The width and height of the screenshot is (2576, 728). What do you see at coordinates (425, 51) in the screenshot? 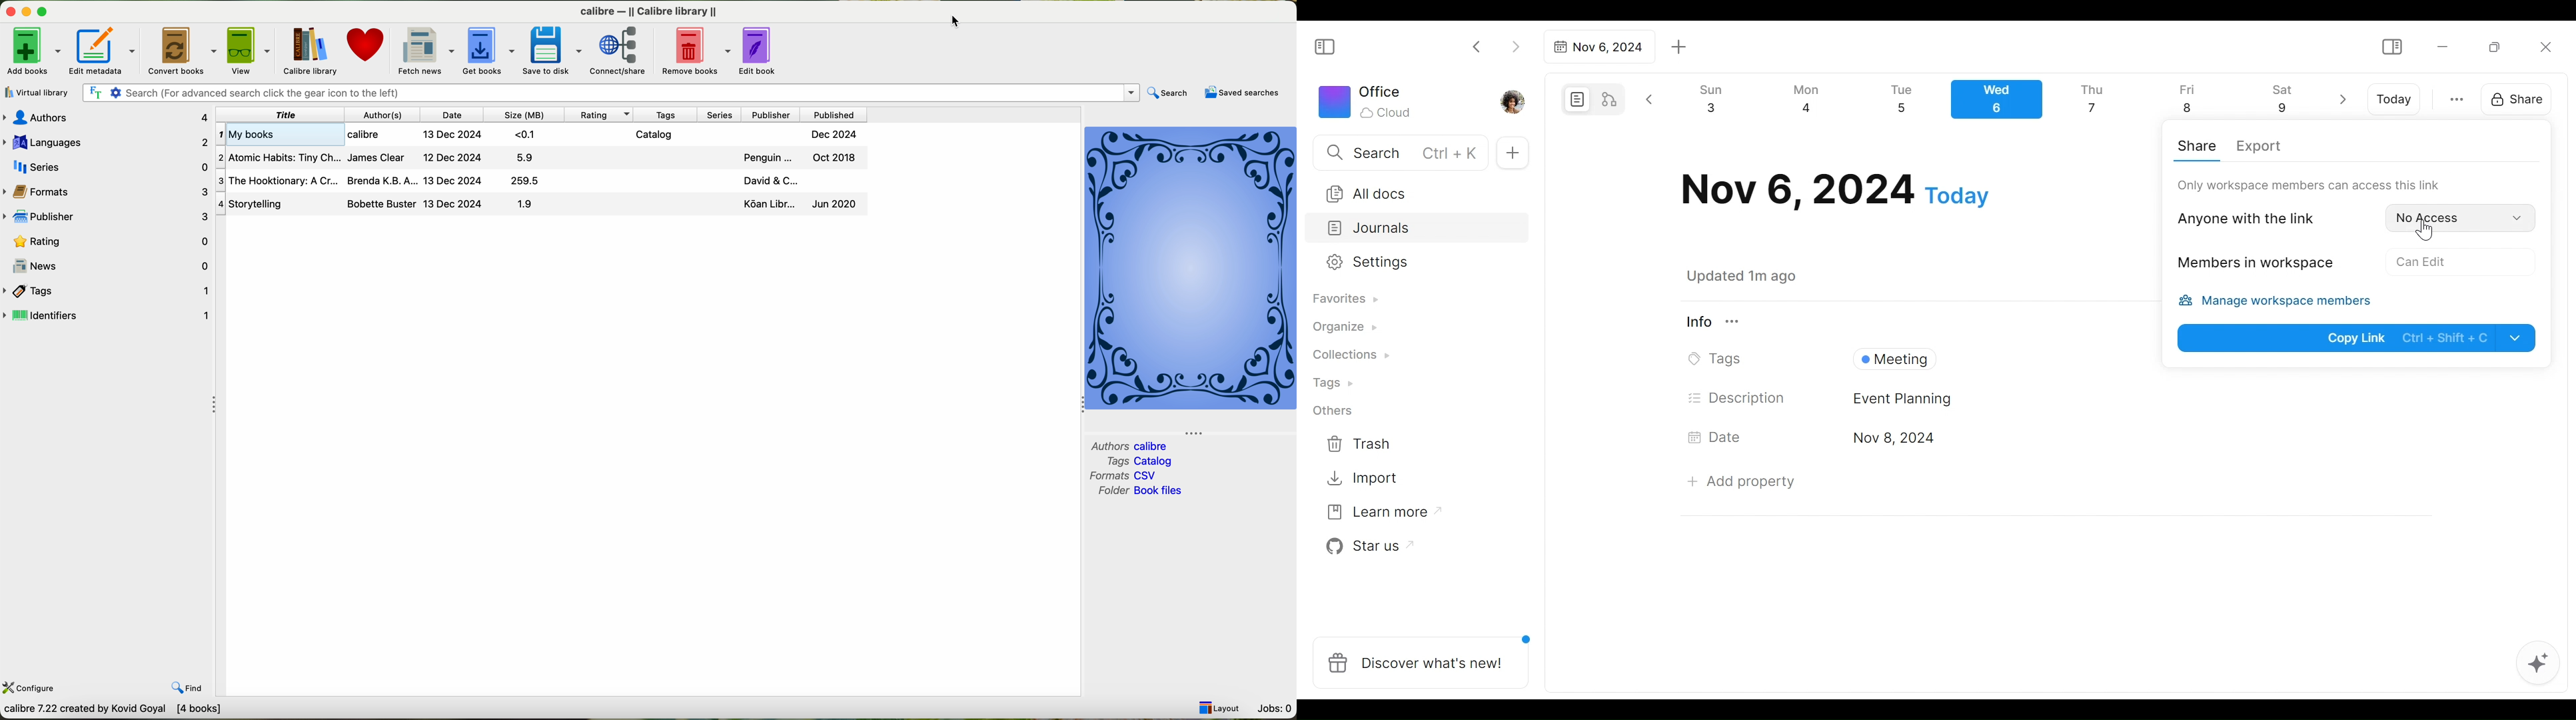
I see `fetch news` at bounding box center [425, 51].